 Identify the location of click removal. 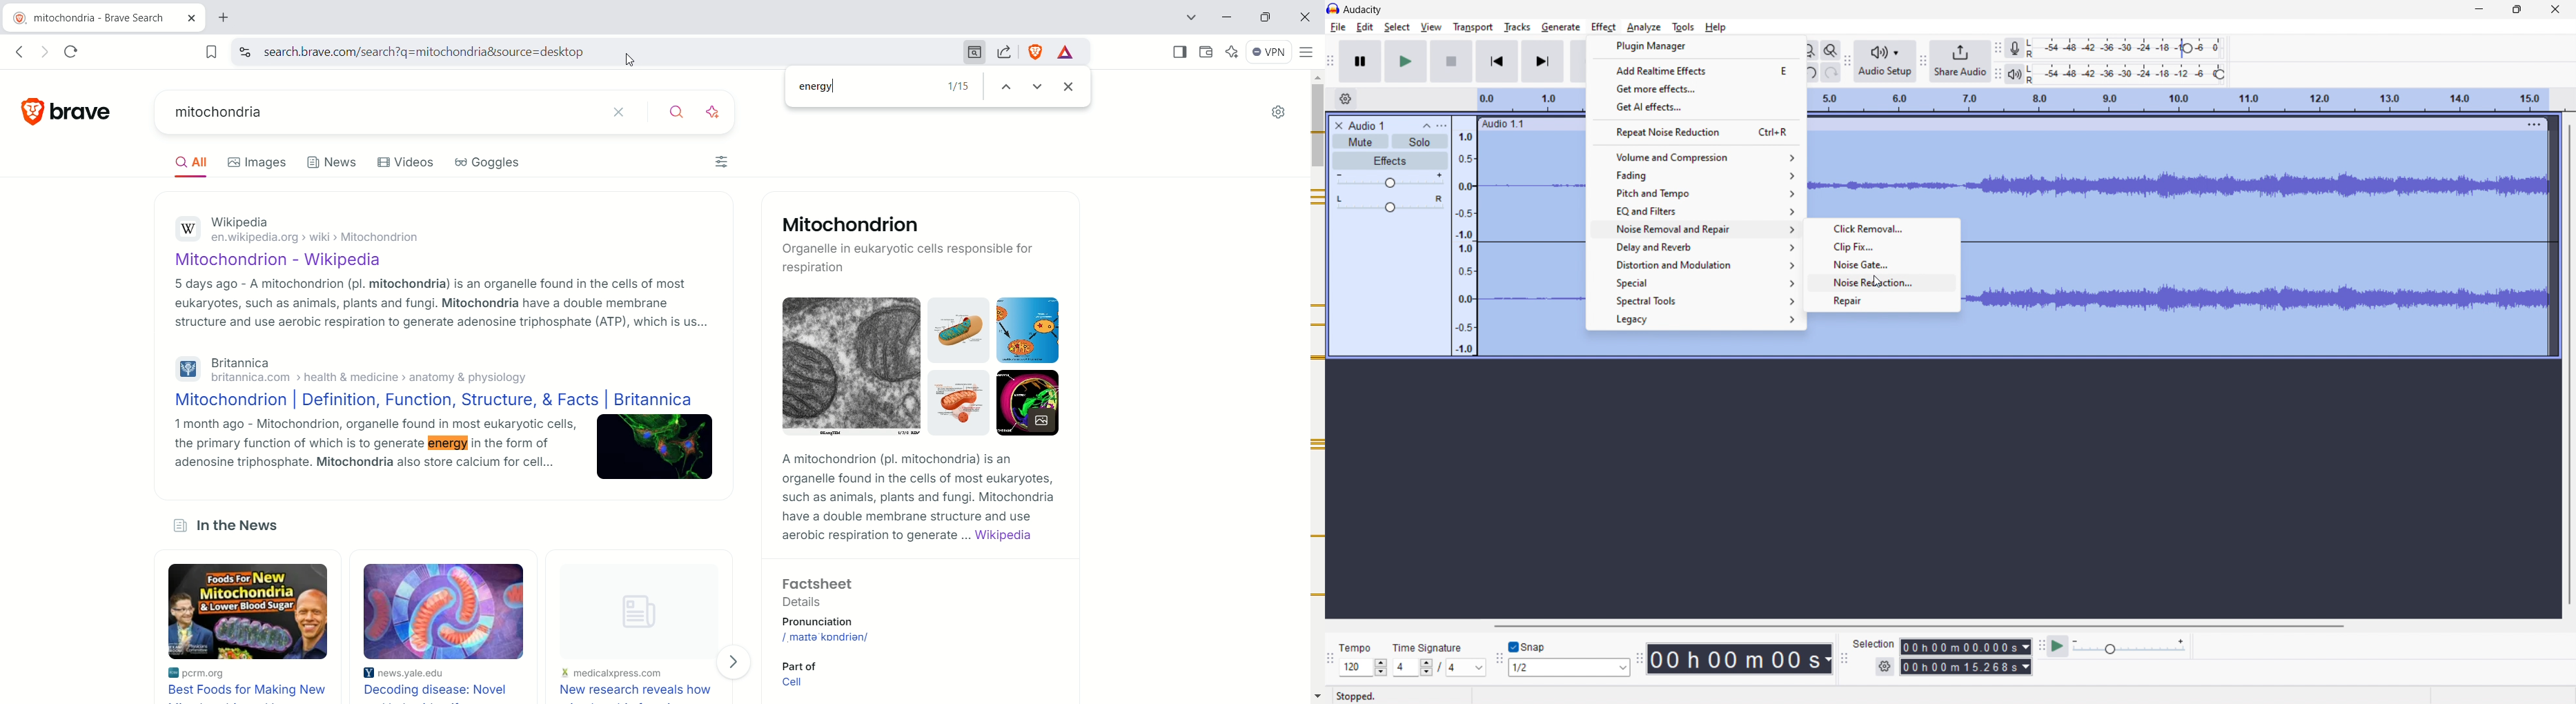
(1881, 229).